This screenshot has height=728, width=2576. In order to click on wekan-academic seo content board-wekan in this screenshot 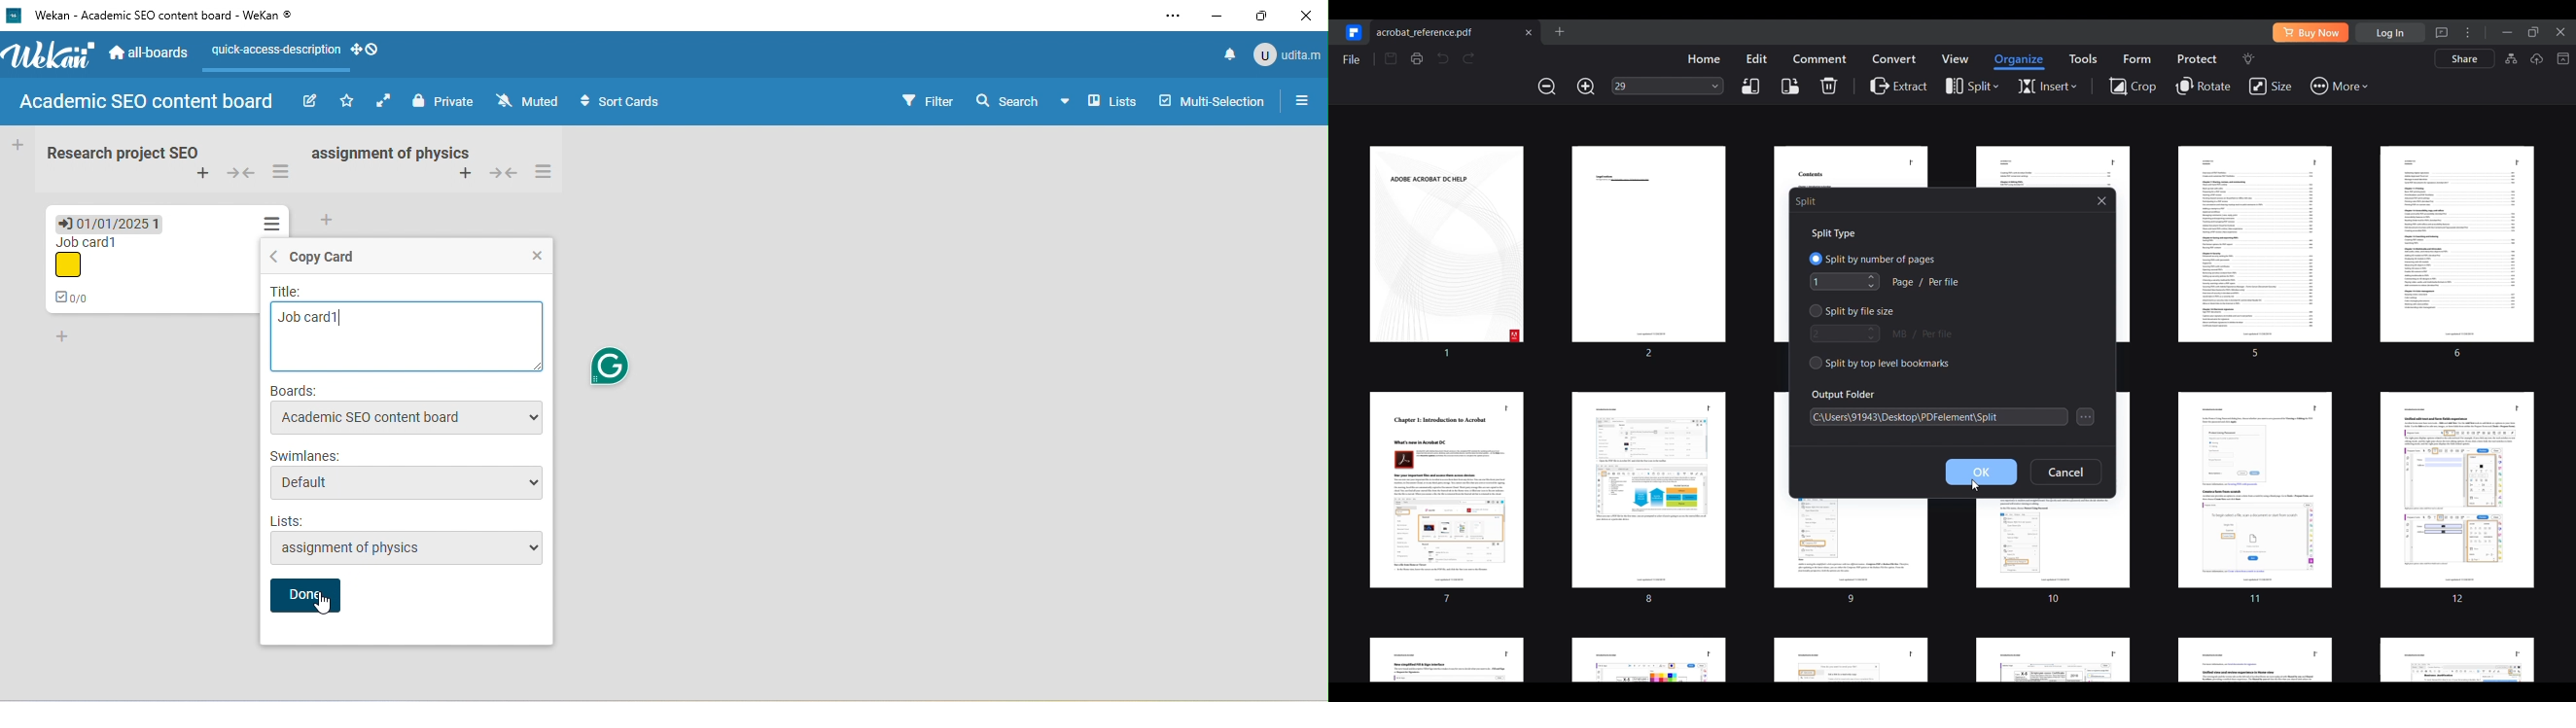, I will do `click(173, 16)`.